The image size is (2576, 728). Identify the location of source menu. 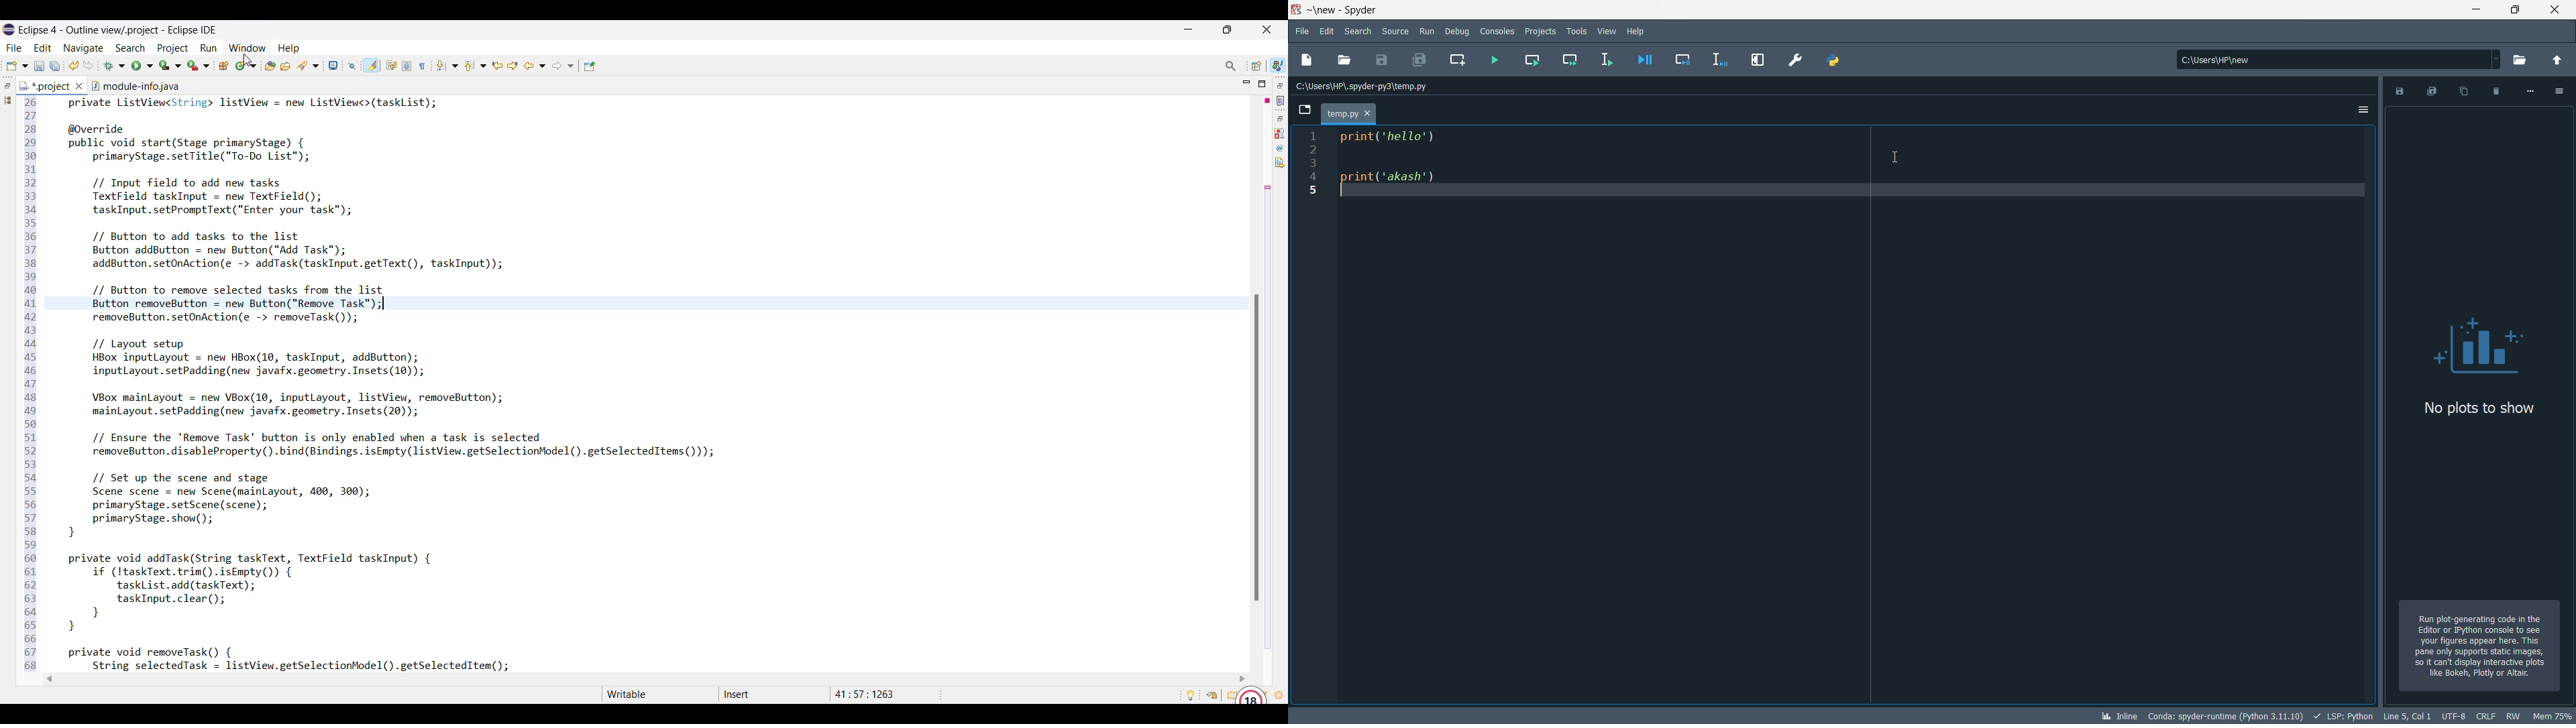
(1397, 32).